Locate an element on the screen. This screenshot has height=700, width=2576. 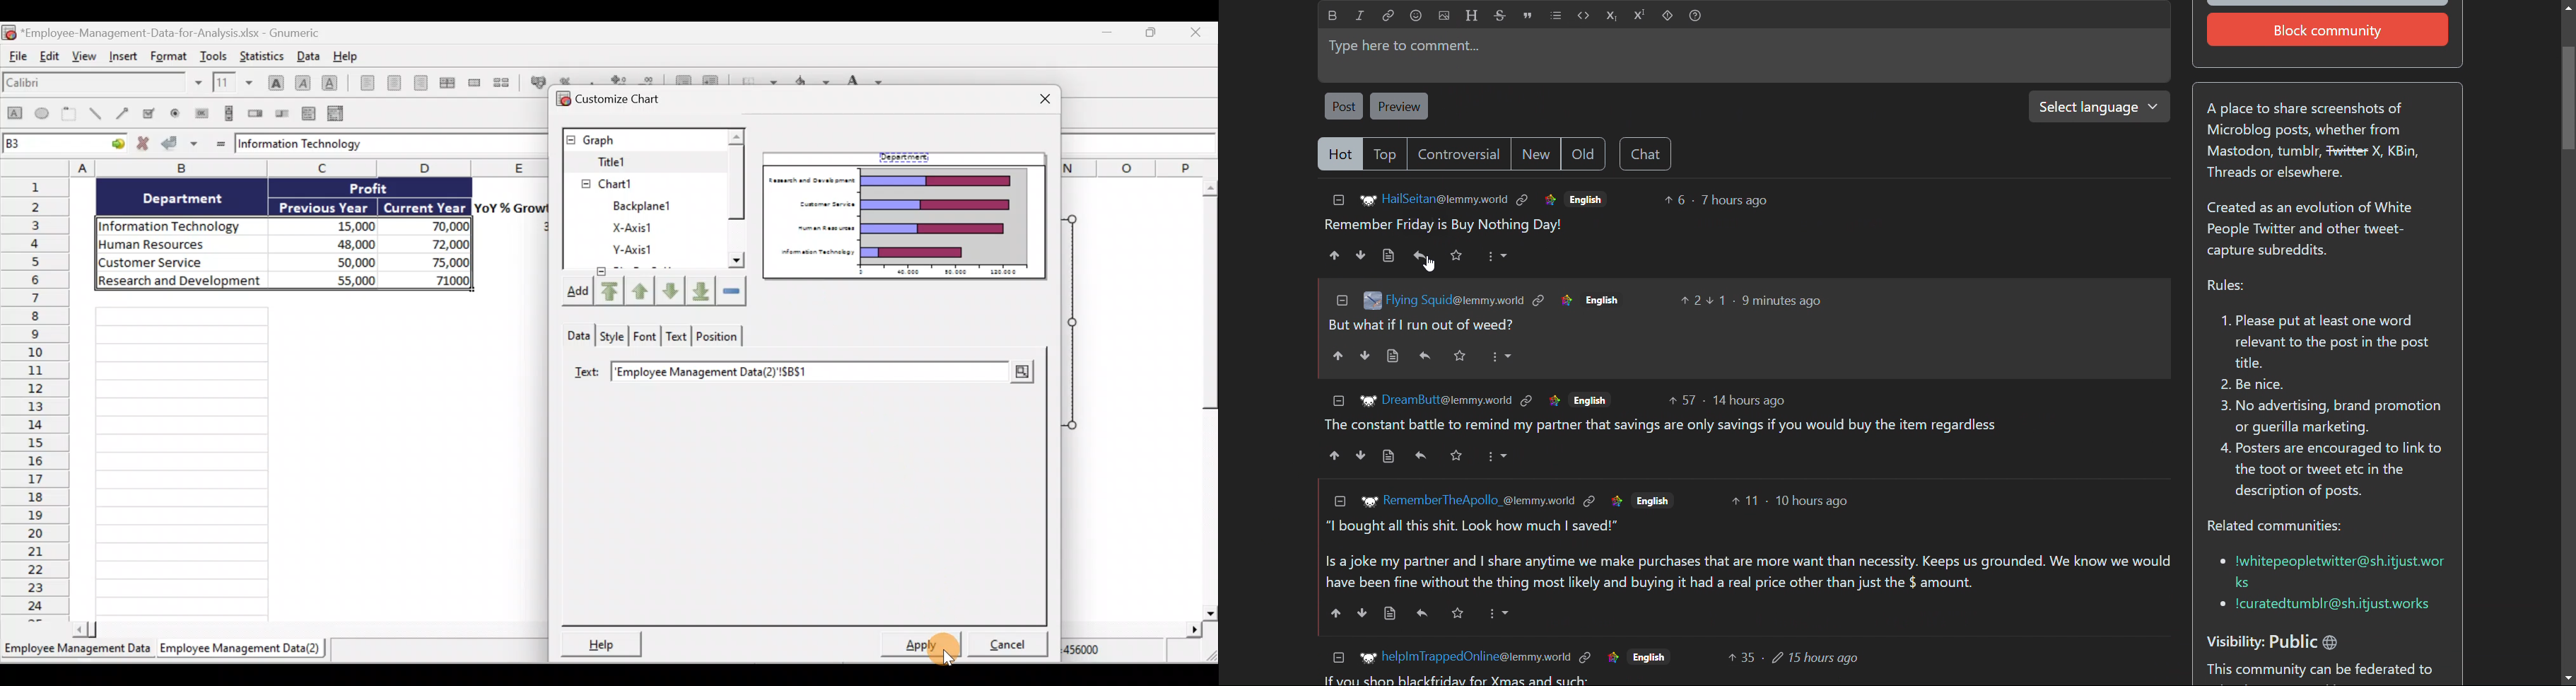
subscript is located at coordinates (1612, 16).